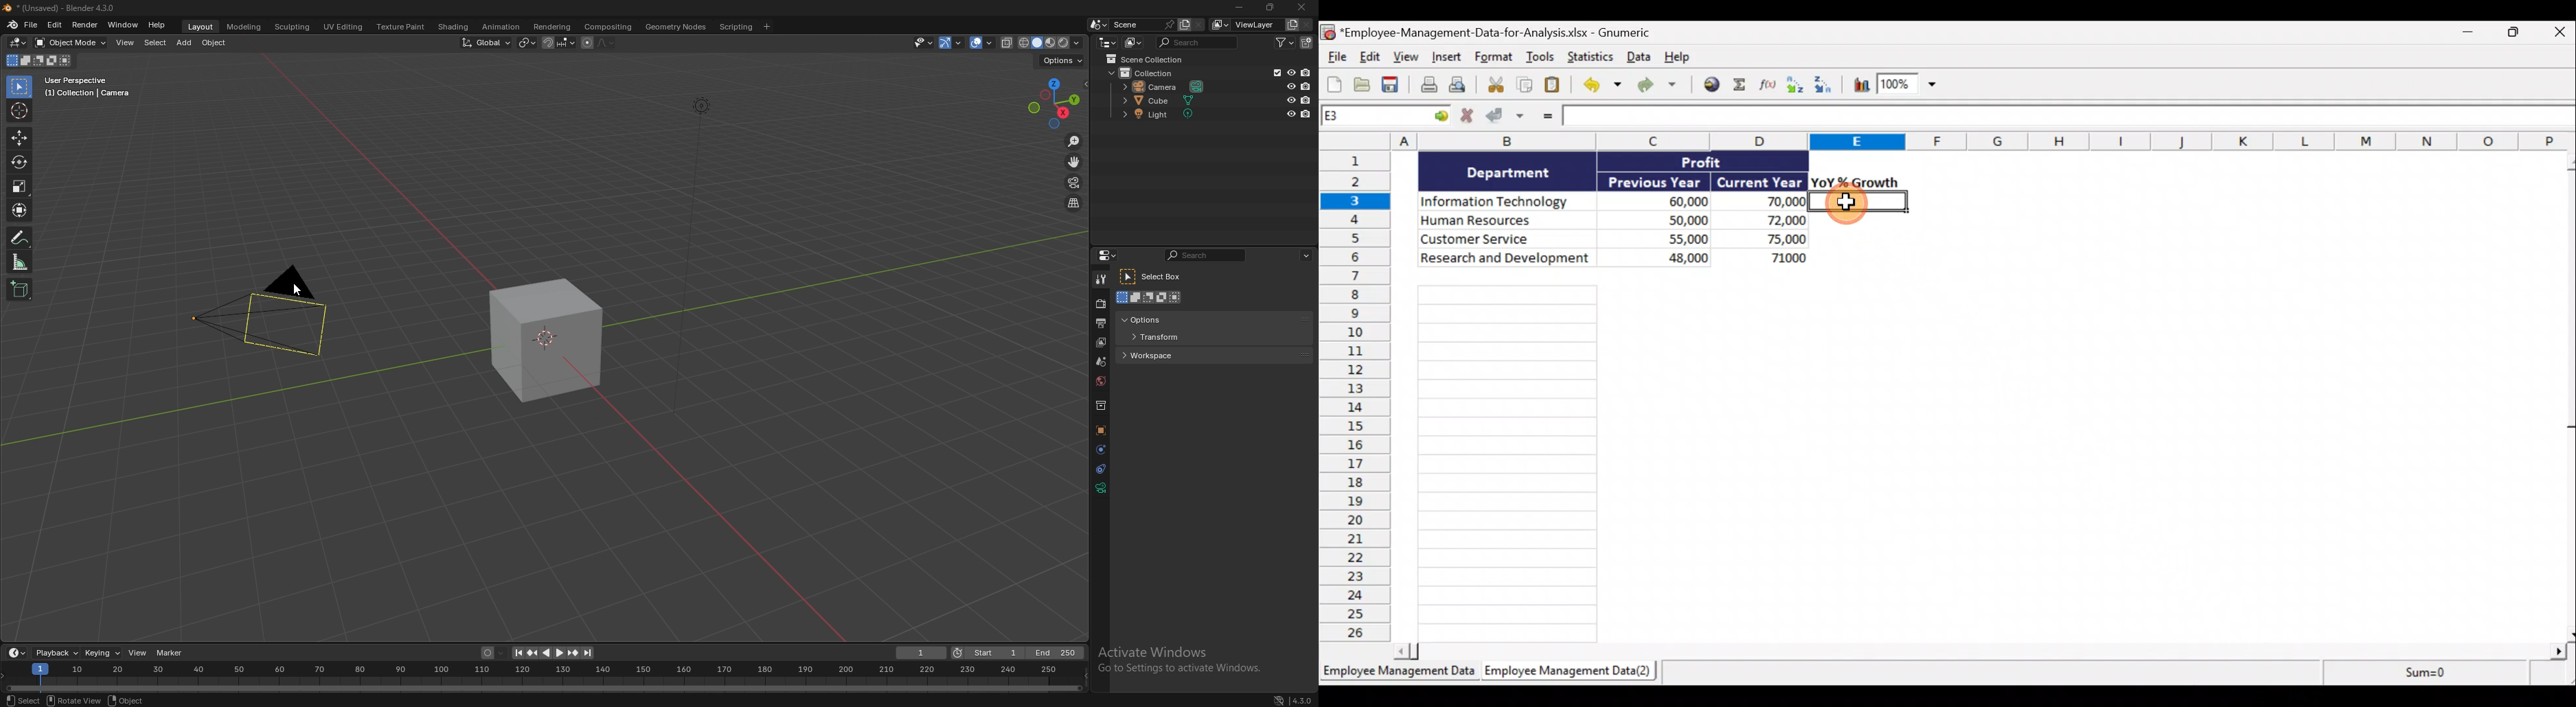 This screenshot has width=2576, height=728. Describe the element at coordinates (1102, 323) in the screenshot. I see `output` at that location.